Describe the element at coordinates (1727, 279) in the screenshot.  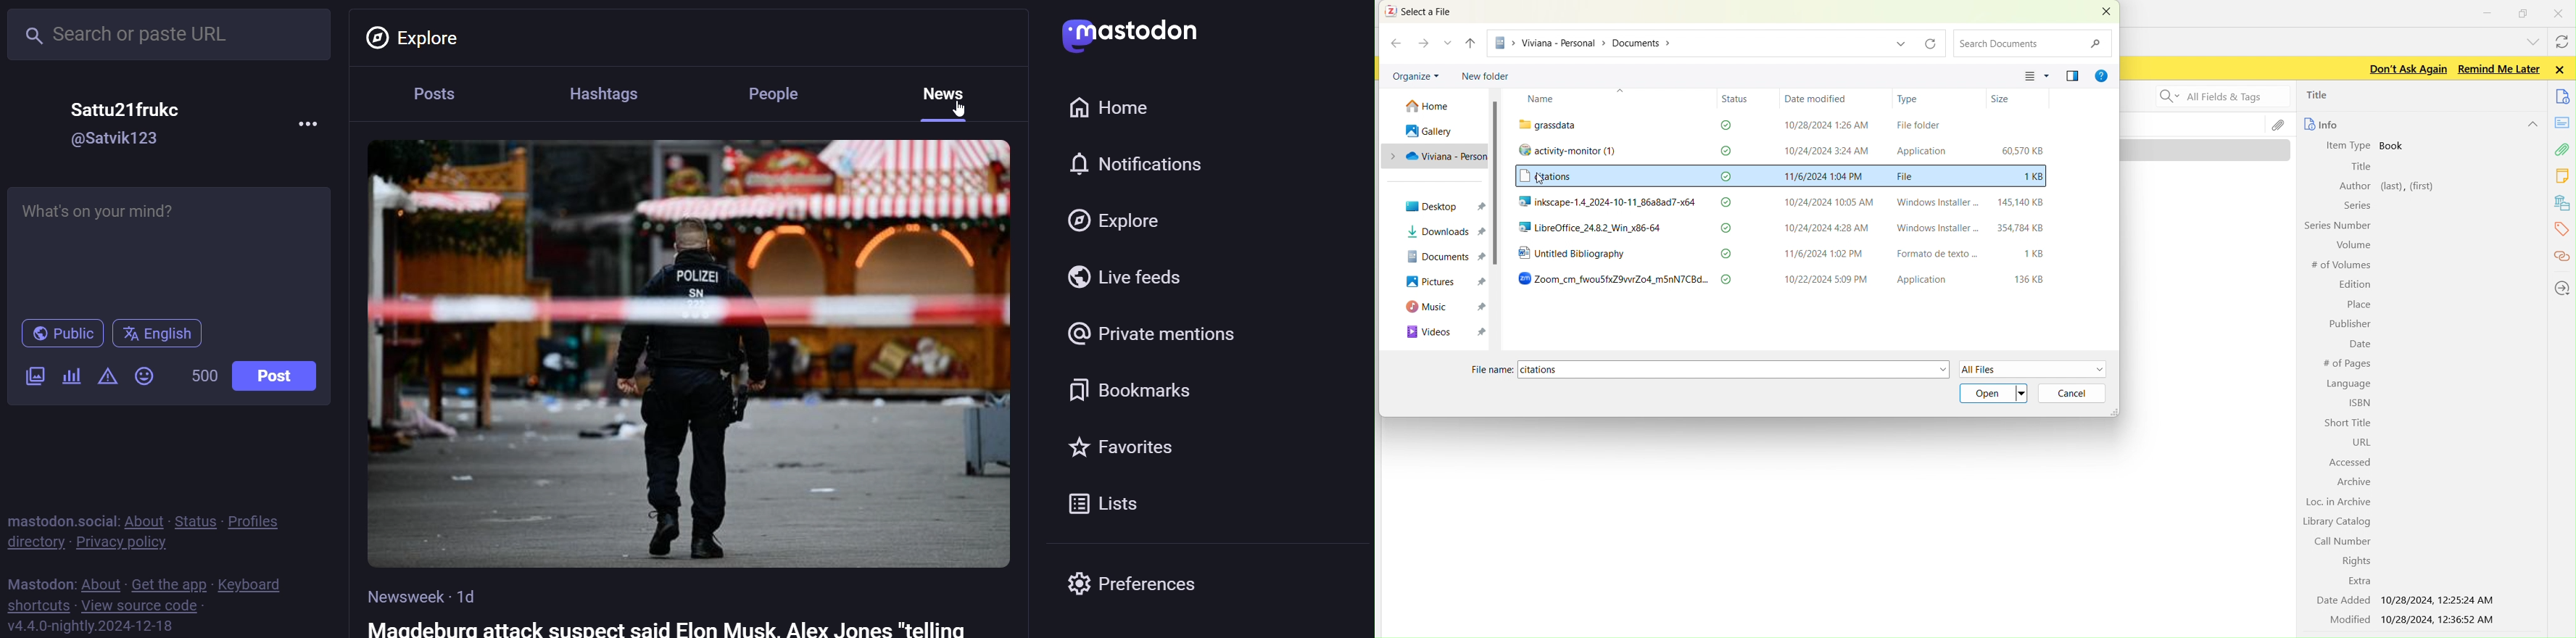
I see `check` at that location.